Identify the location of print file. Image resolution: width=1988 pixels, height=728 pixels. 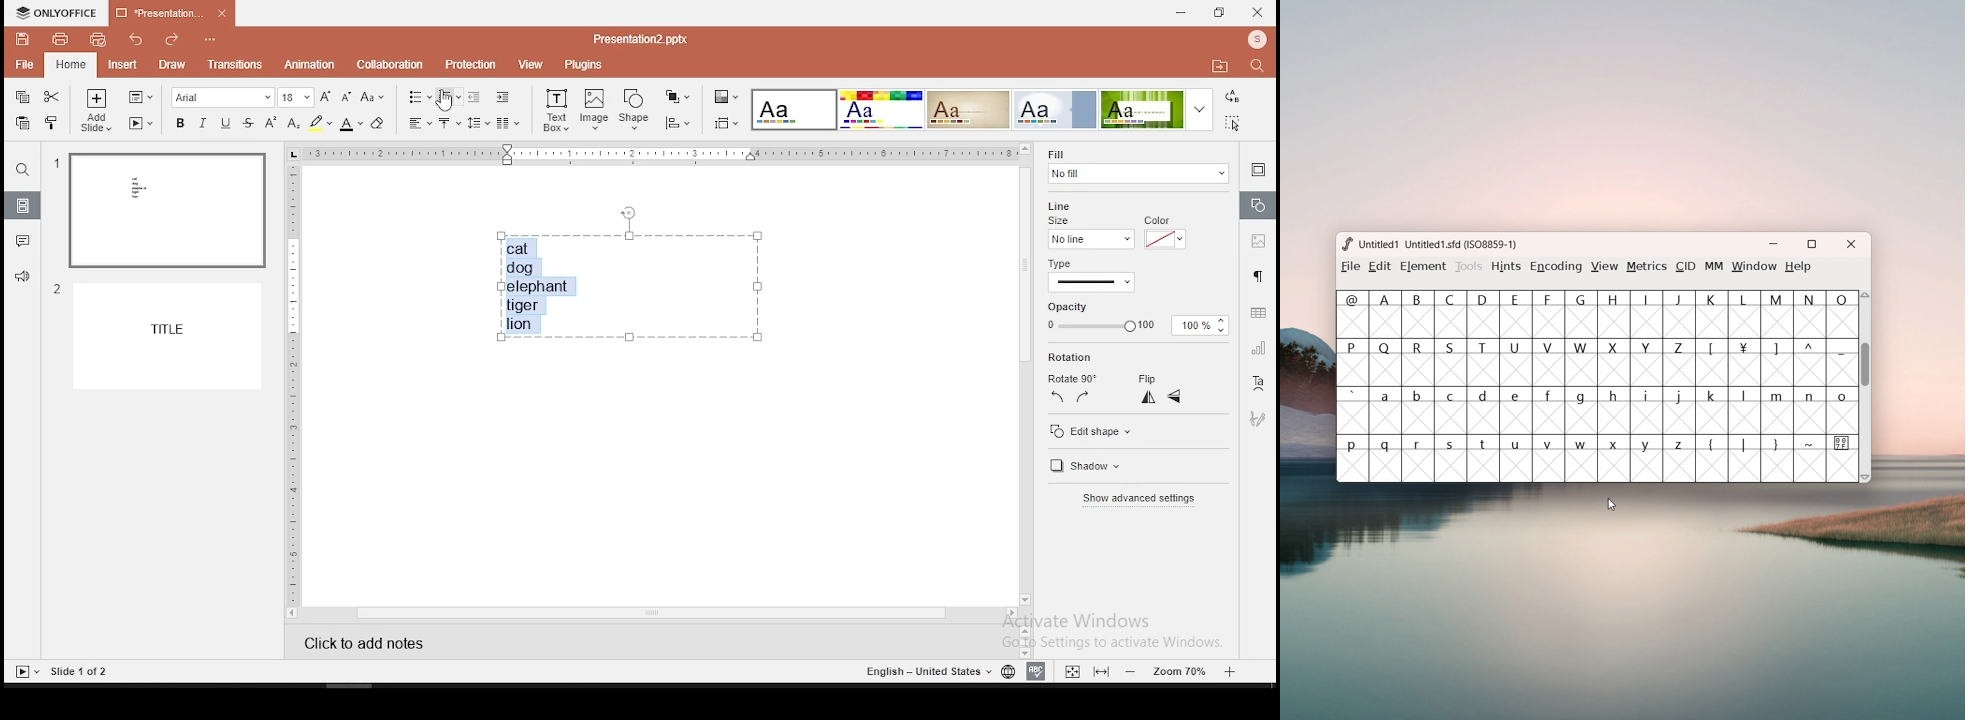
(60, 39).